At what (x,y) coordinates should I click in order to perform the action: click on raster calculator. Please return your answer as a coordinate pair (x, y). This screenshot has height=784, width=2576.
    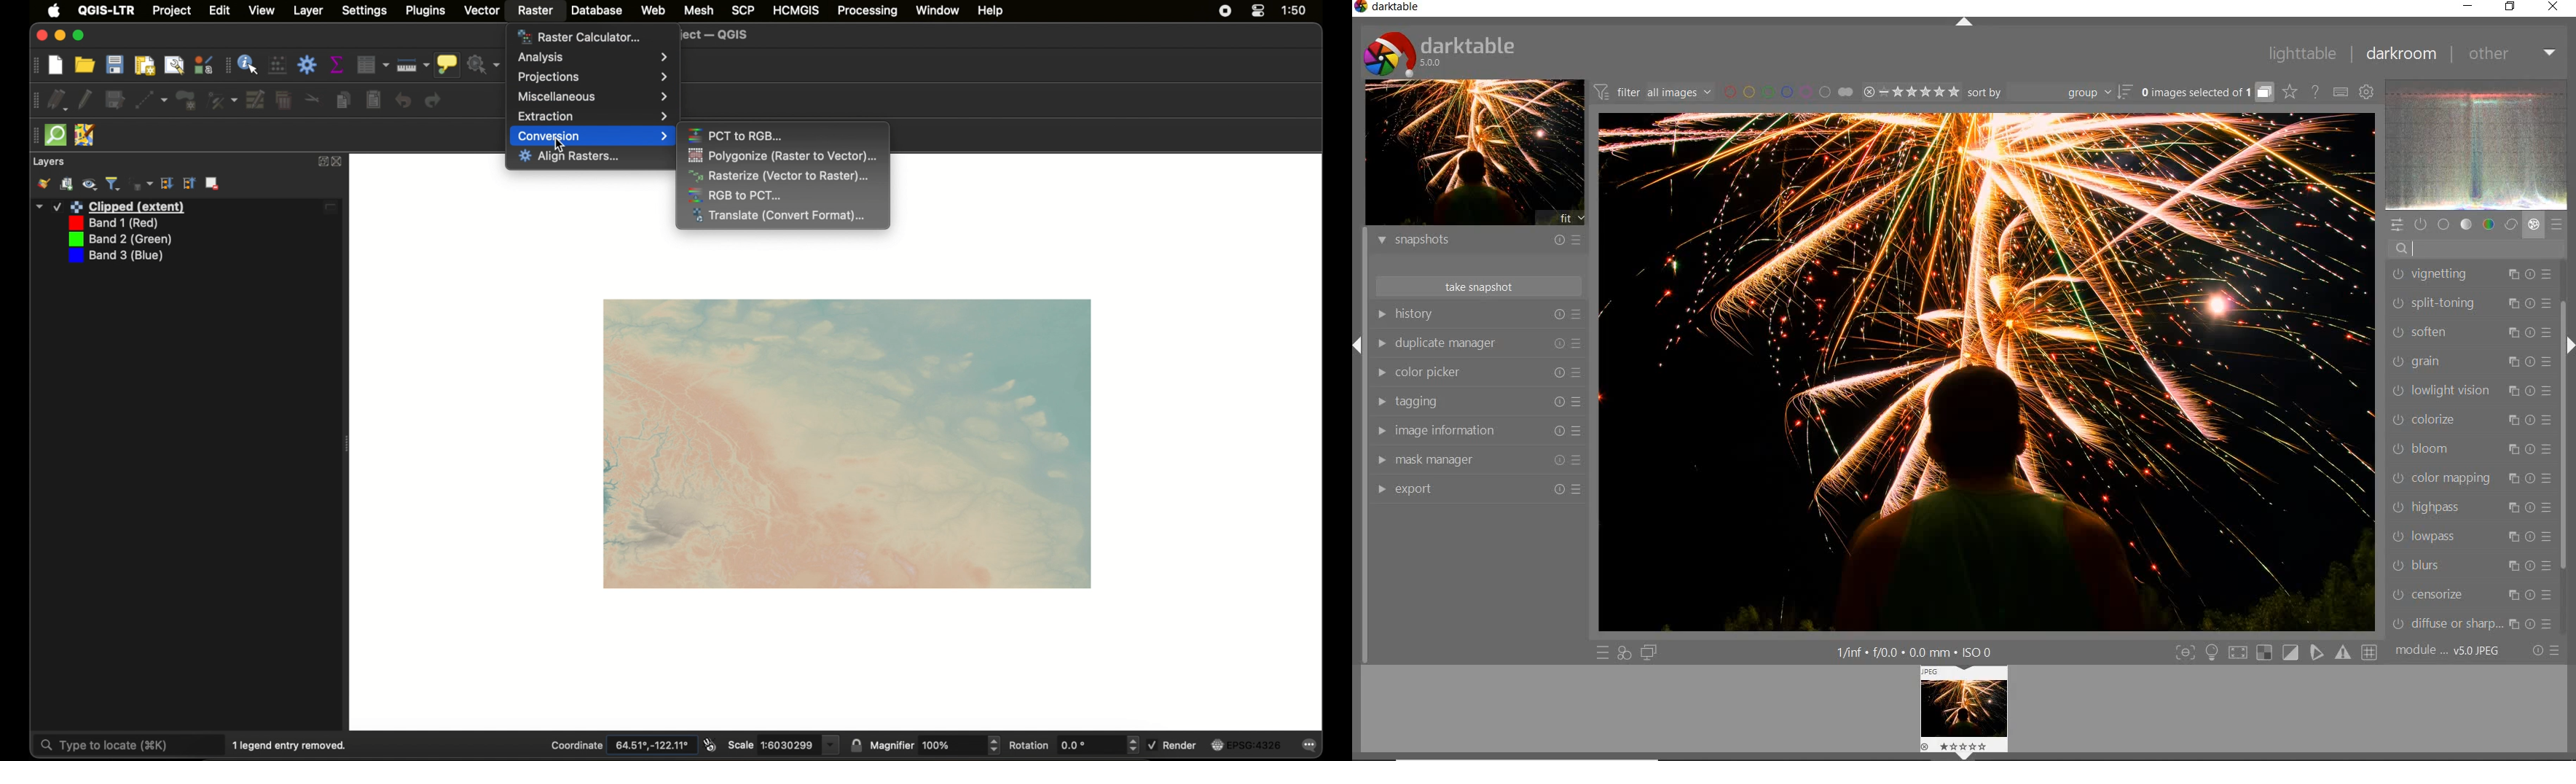
    Looking at the image, I should click on (579, 37).